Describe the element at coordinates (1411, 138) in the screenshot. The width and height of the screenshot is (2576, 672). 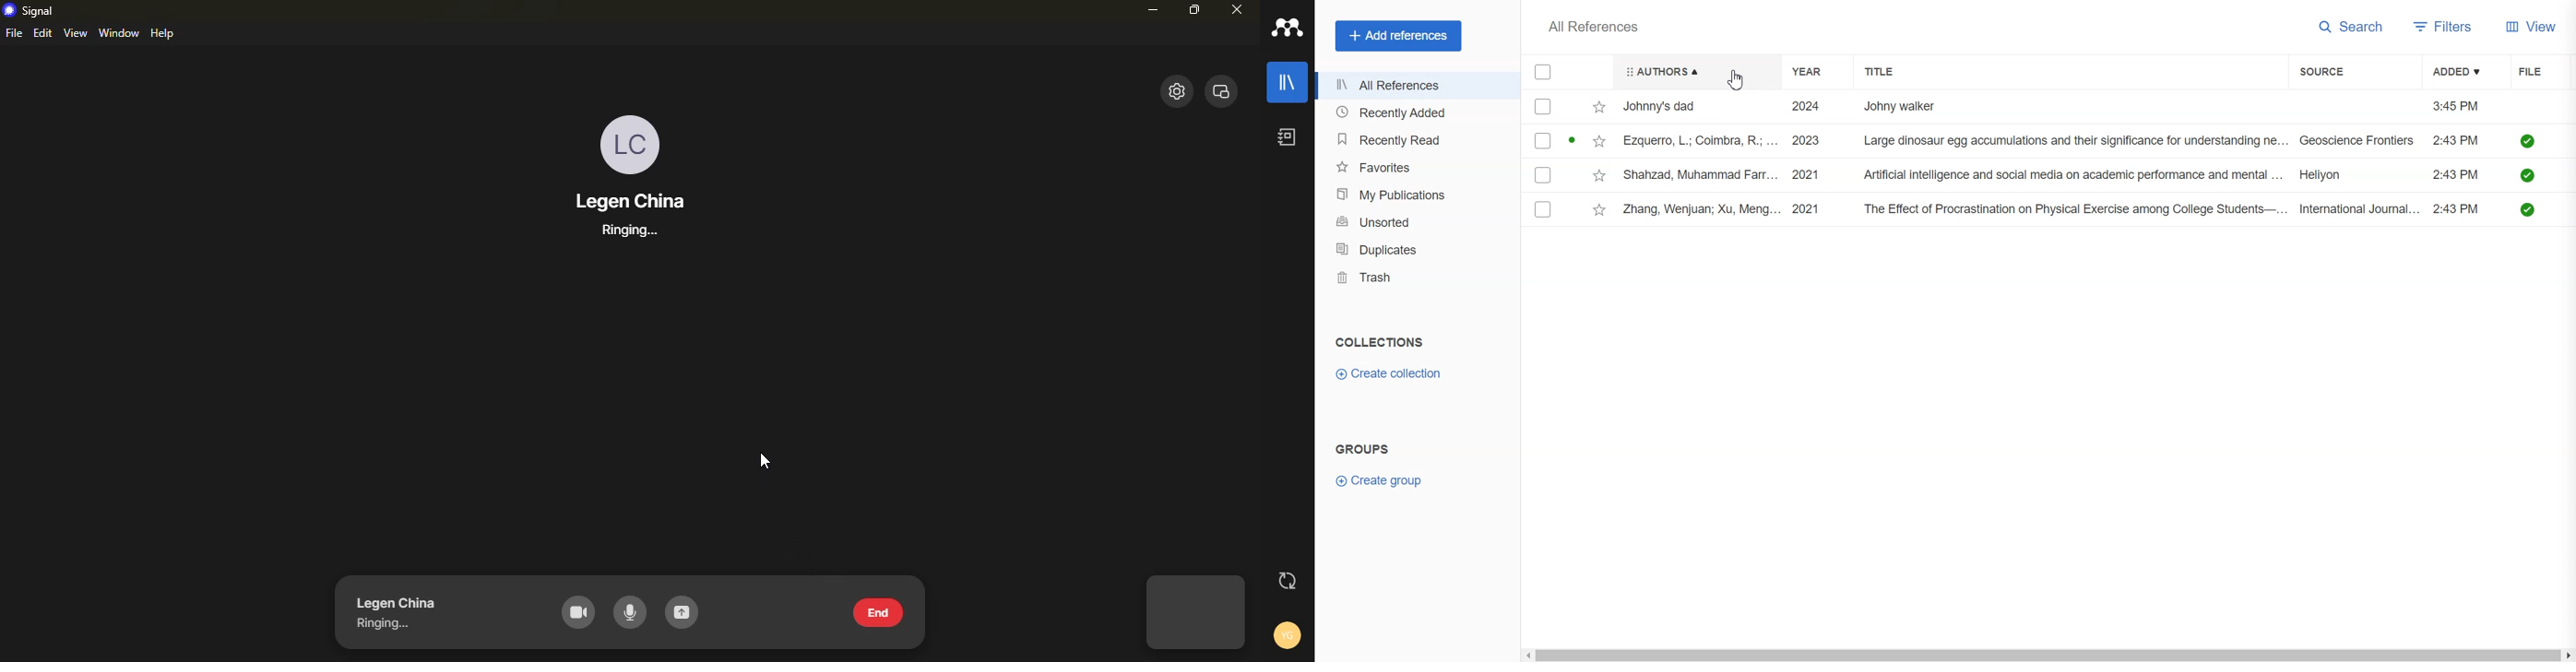
I see `Recently Read` at that location.